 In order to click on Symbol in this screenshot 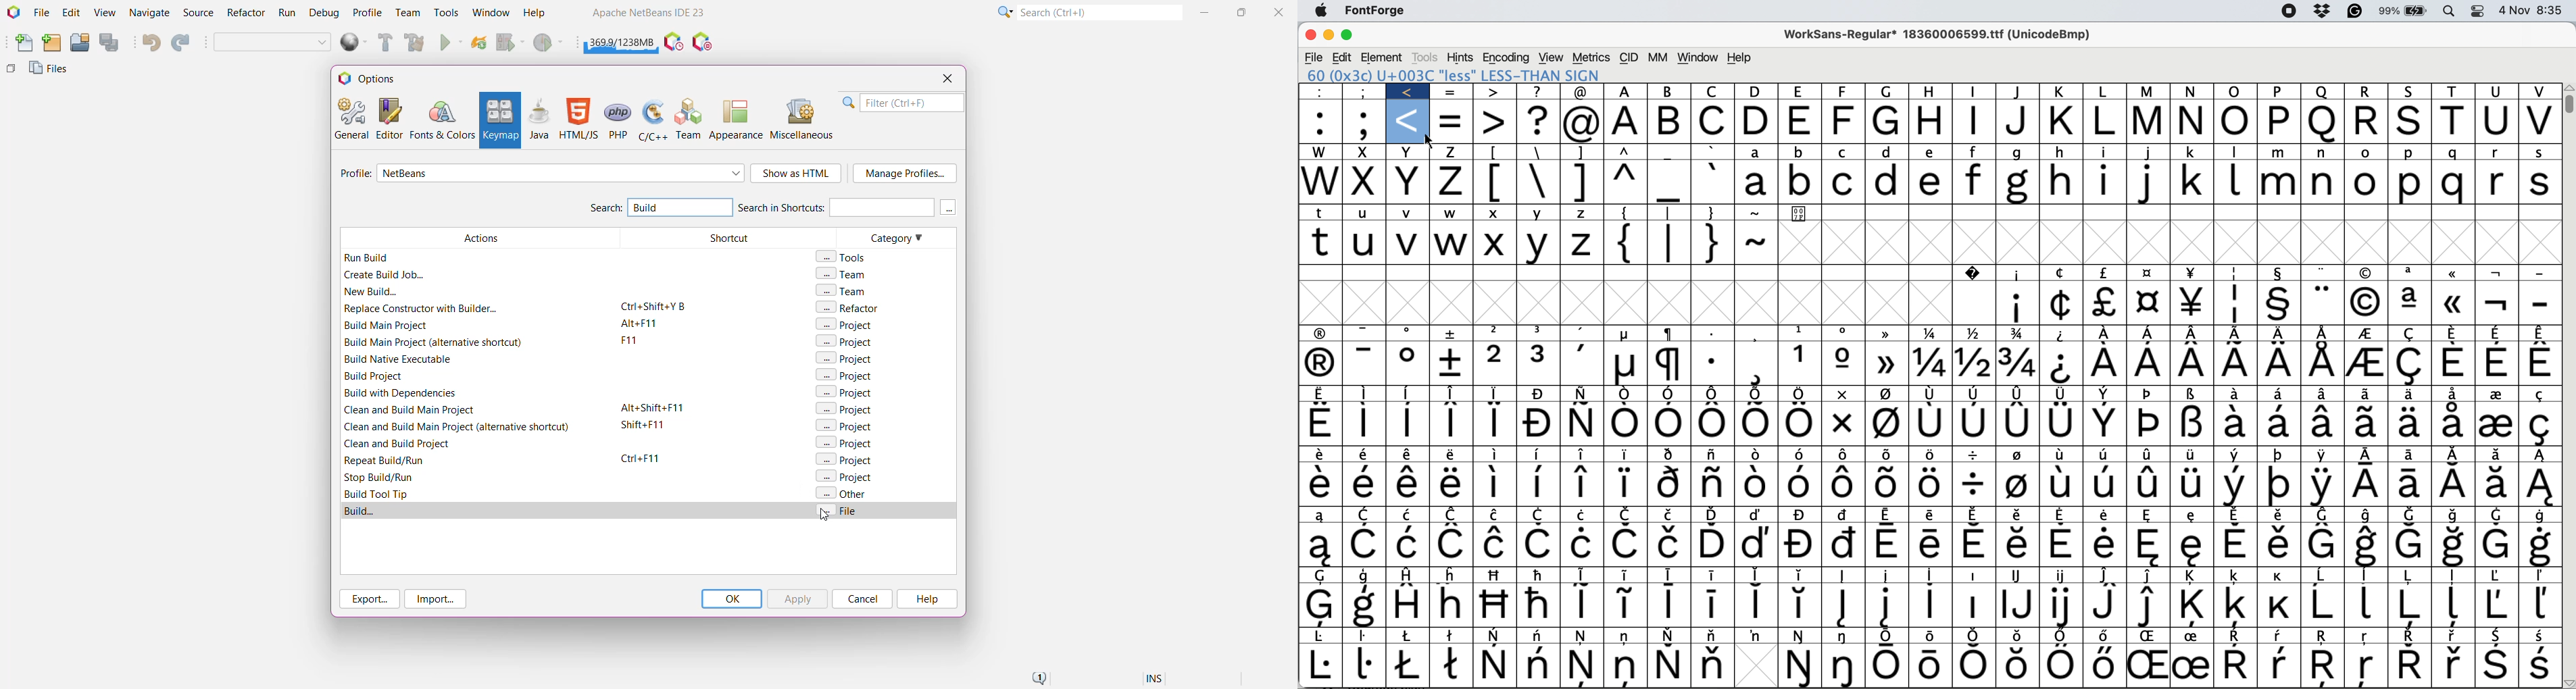, I will do `click(1846, 395)`.